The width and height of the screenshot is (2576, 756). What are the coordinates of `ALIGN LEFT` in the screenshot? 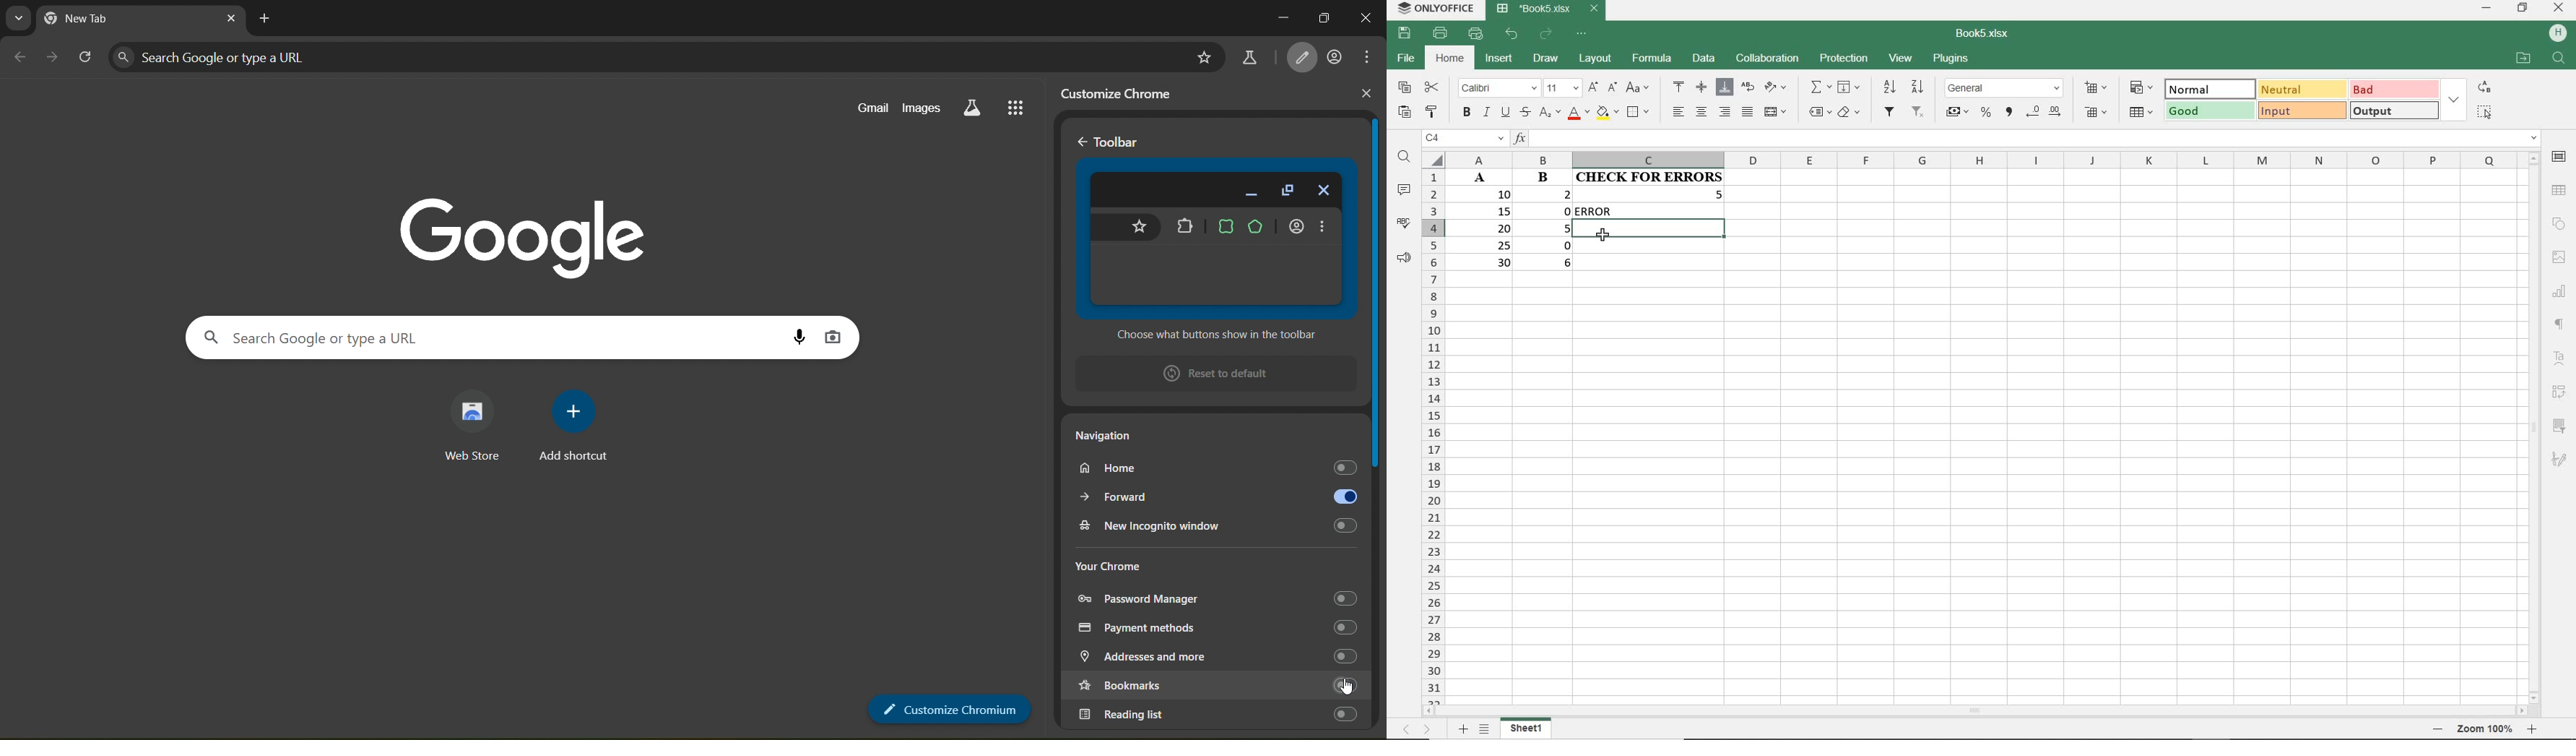 It's located at (1678, 112).